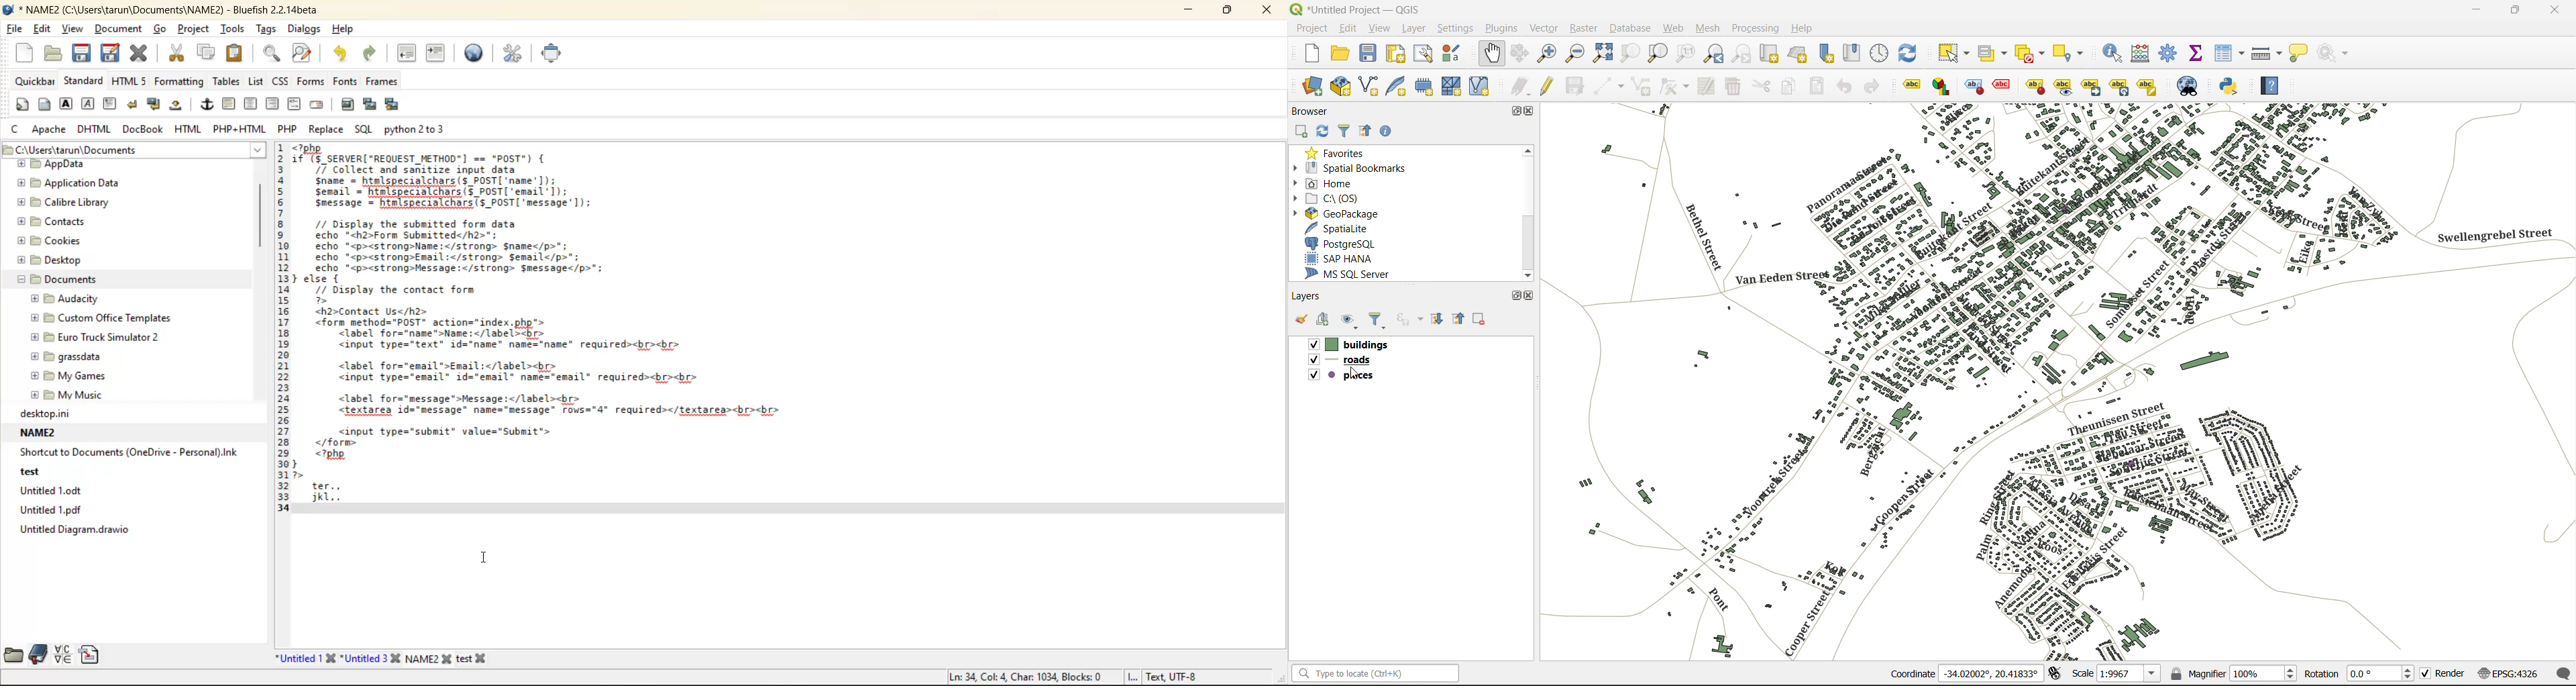 The width and height of the screenshot is (2576, 700). What do you see at coordinates (2507, 671) in the screenshot?
I see `crs` at bounding box center [2507, 671].